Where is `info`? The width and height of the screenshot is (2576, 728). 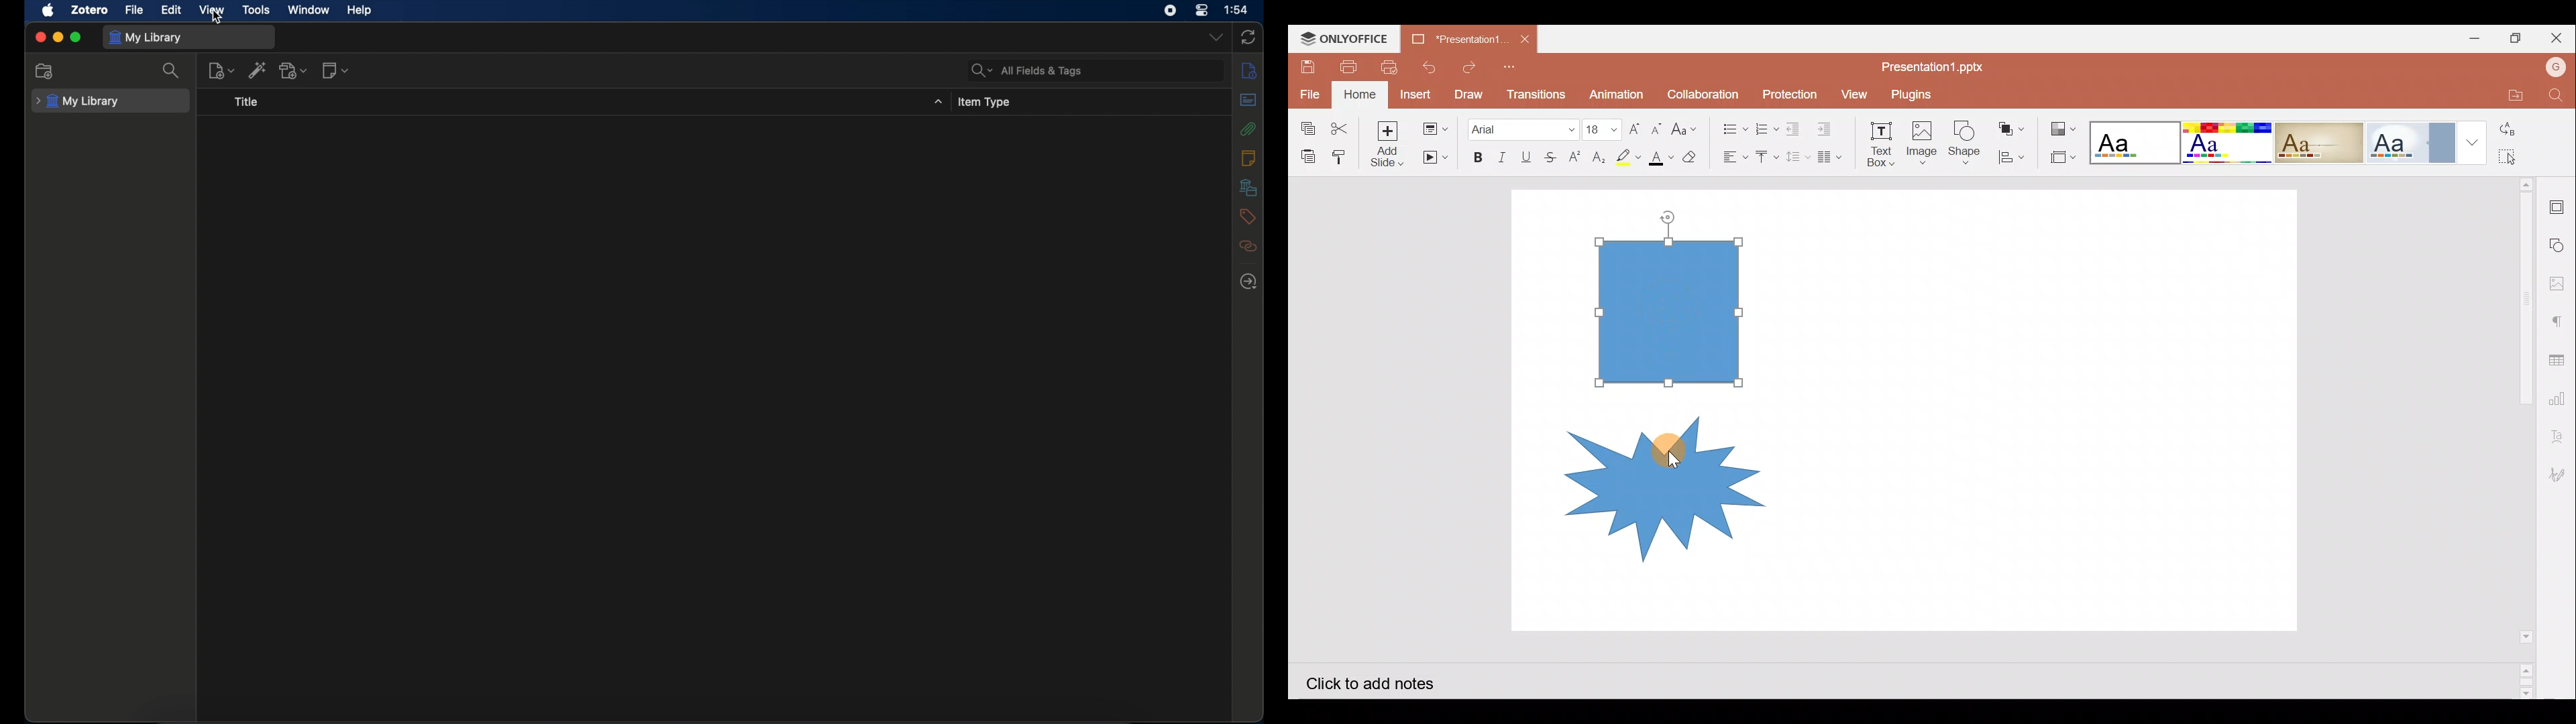
info is located at coordinates (1249, 71).